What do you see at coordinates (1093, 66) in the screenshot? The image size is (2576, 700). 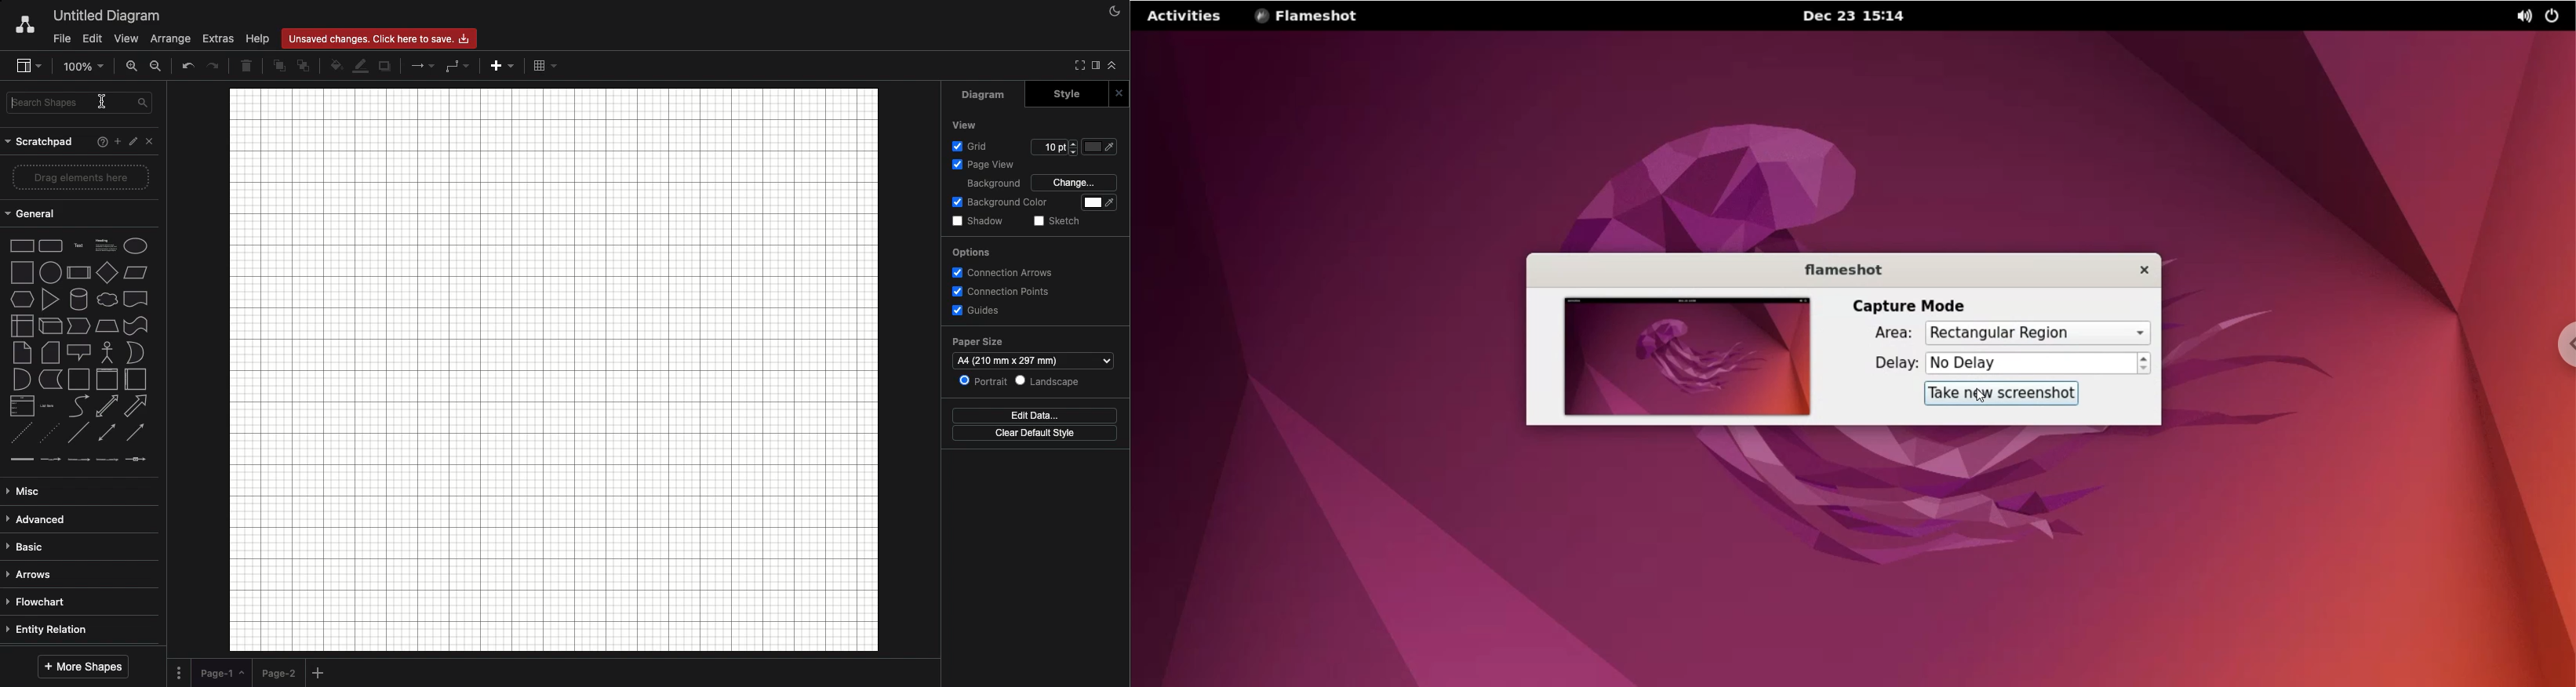 I see `Sidebar` at bounding box center [1093, 66].